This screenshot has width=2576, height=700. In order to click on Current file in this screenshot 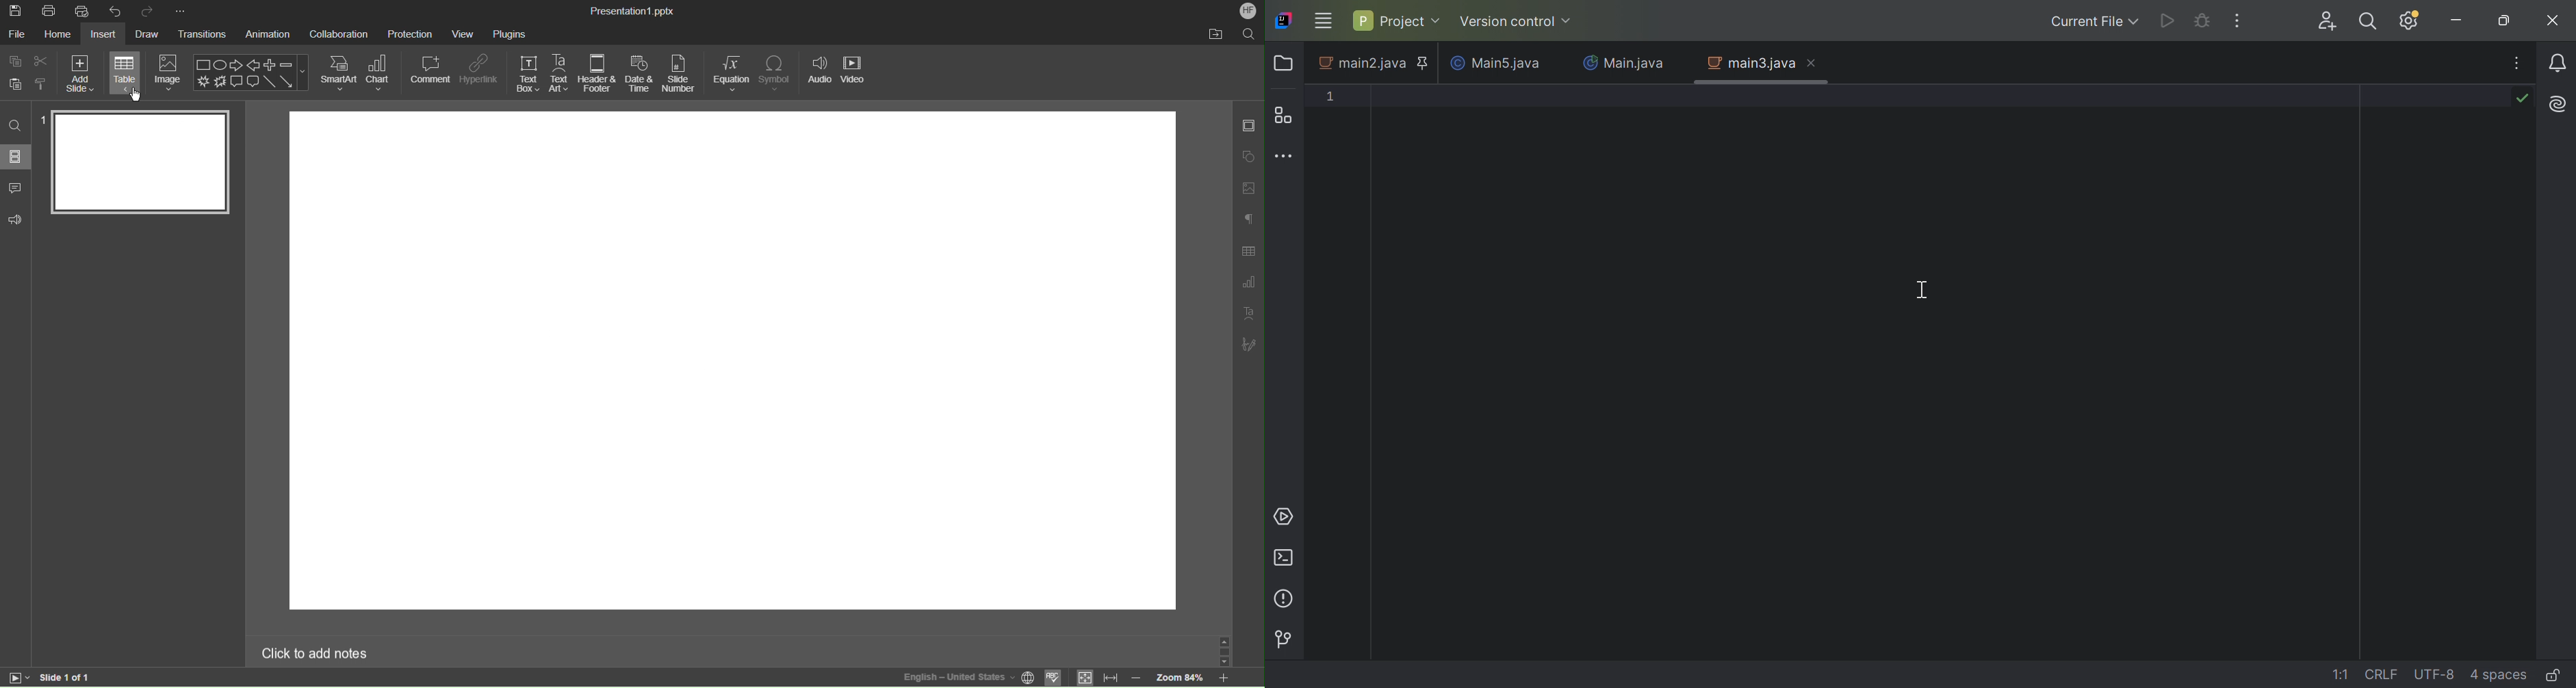, I will do `click(2095, 21)`.